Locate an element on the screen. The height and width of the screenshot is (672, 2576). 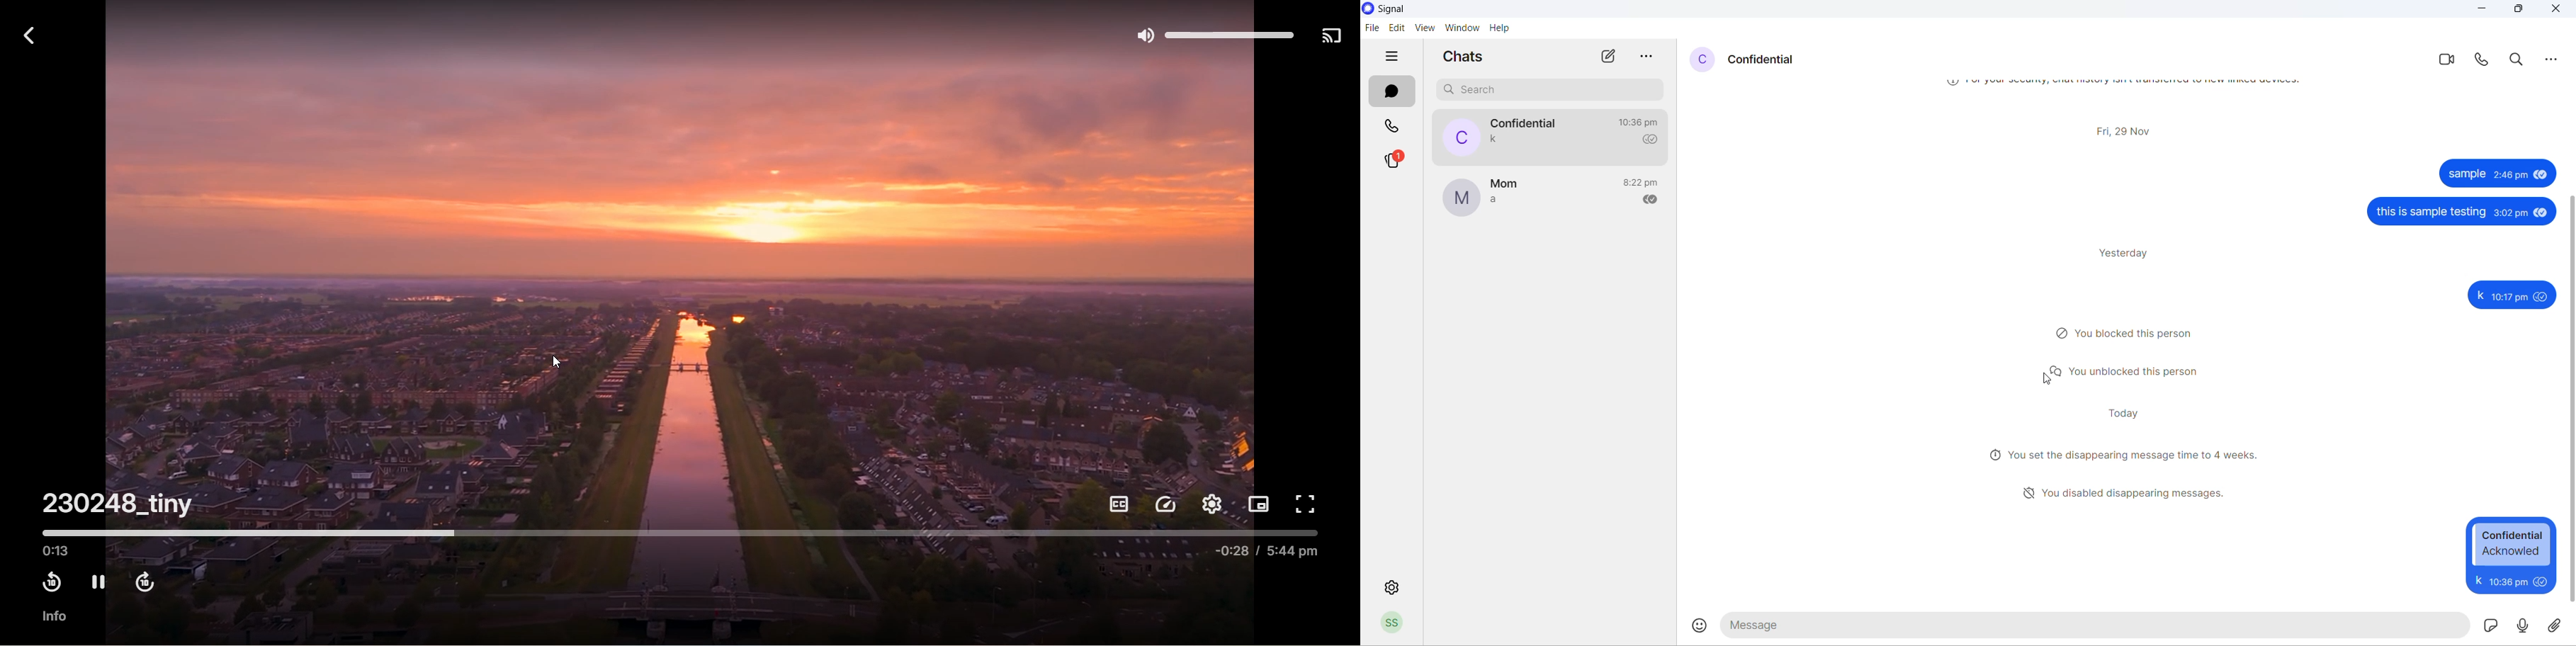
230248_tiny is located at coordinates (120, 503).